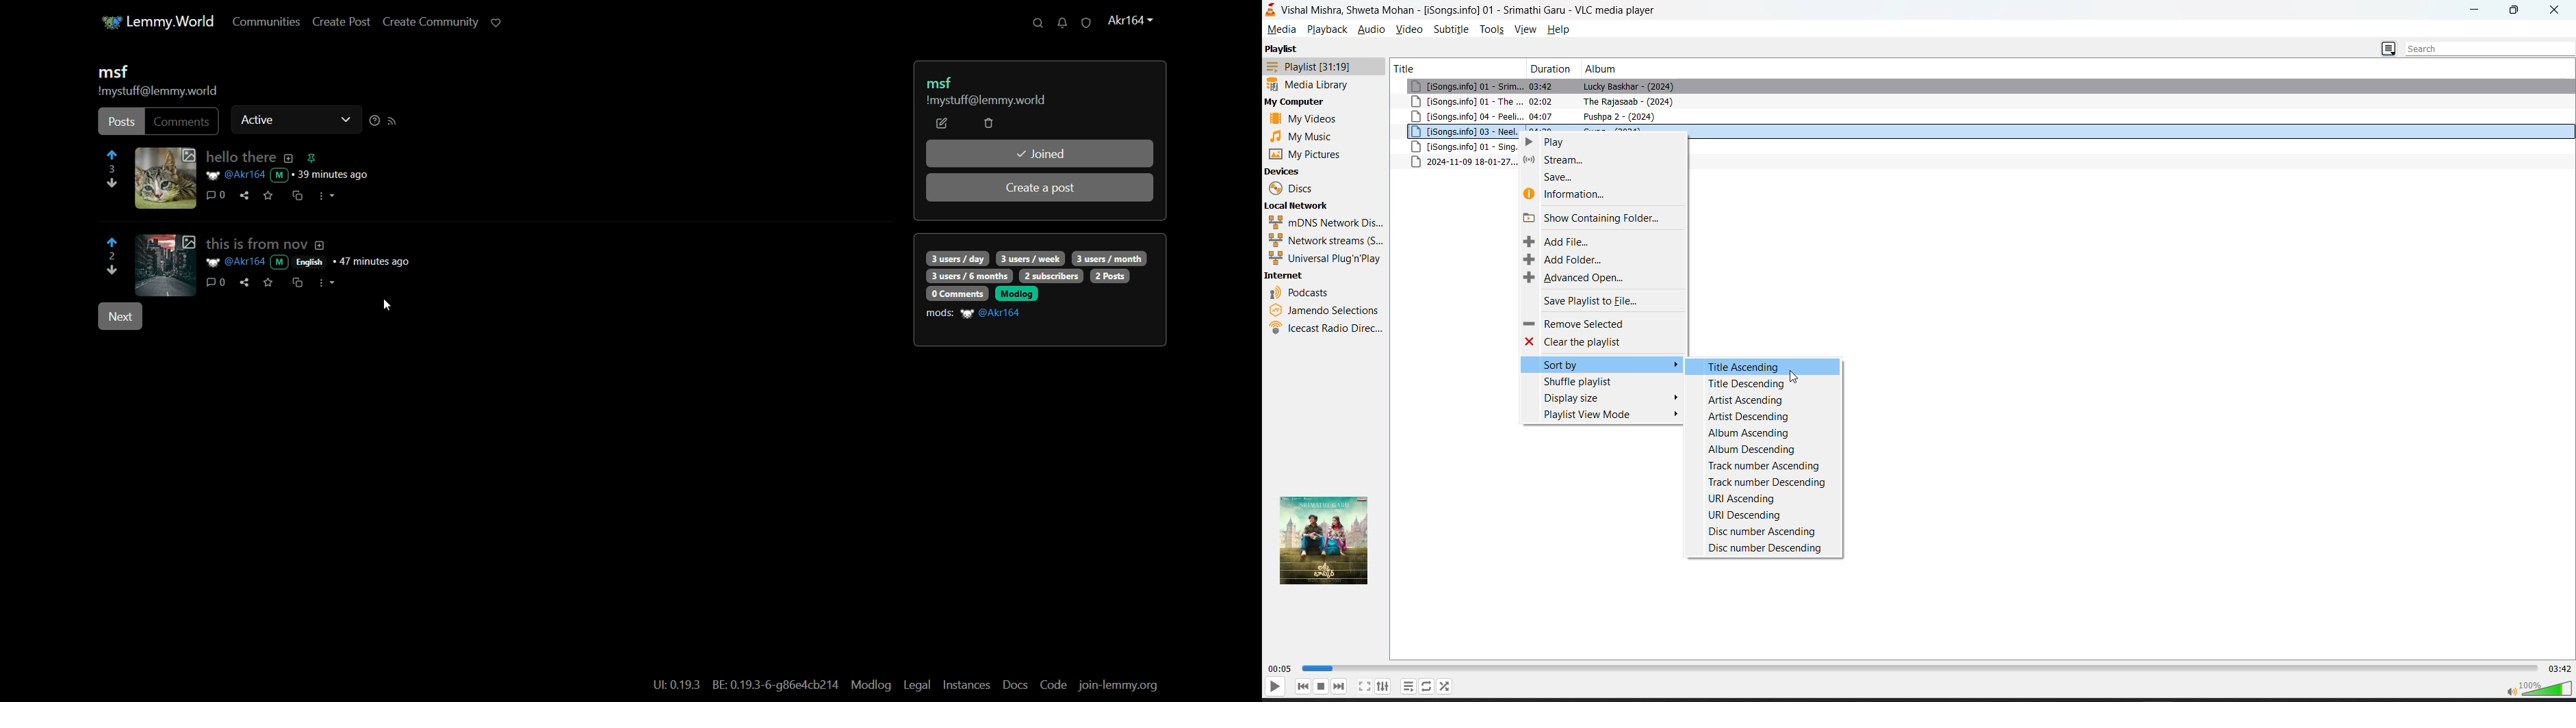 The image size is (2576, 728). What do you see at coordinates (1982, 86) in the screenshot?
I see `song` at bounding box center [1982, 86].